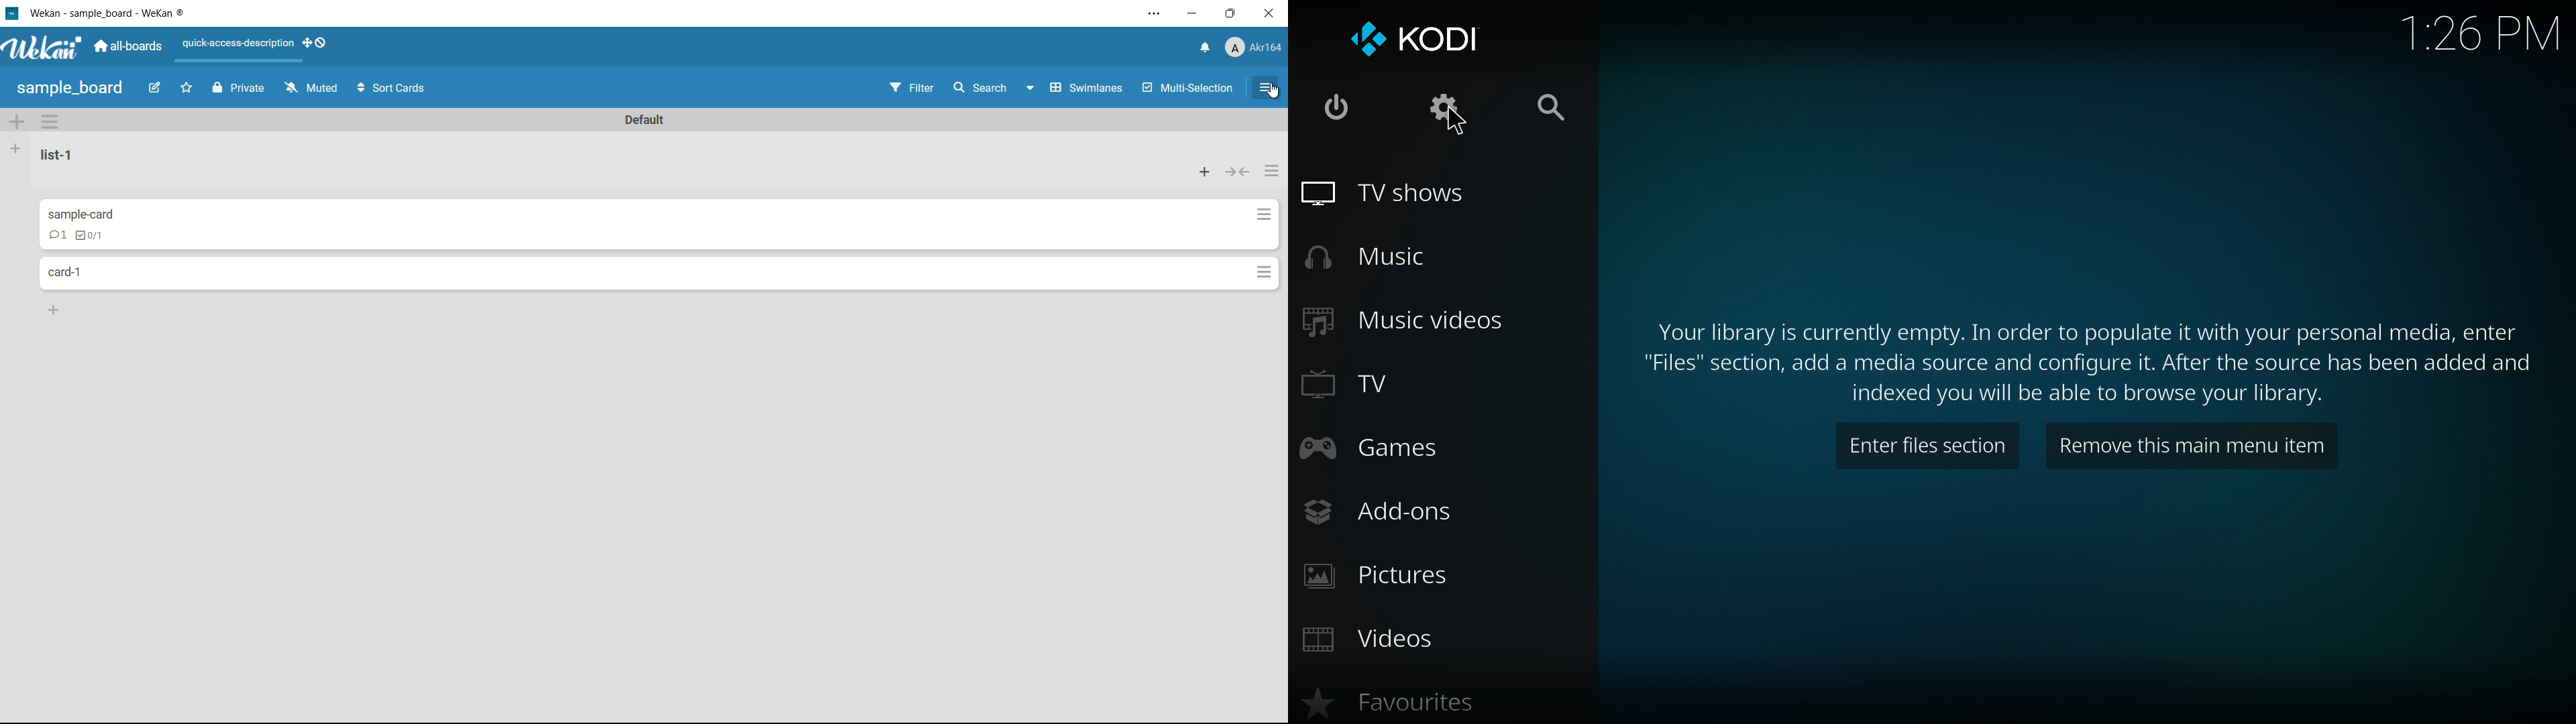 The height and width of the screenshot is (728, 2576). What do you see at coordinates (1927, 446) in the screenshot?
I see `enter files section` at bounding box center [1927, 446].